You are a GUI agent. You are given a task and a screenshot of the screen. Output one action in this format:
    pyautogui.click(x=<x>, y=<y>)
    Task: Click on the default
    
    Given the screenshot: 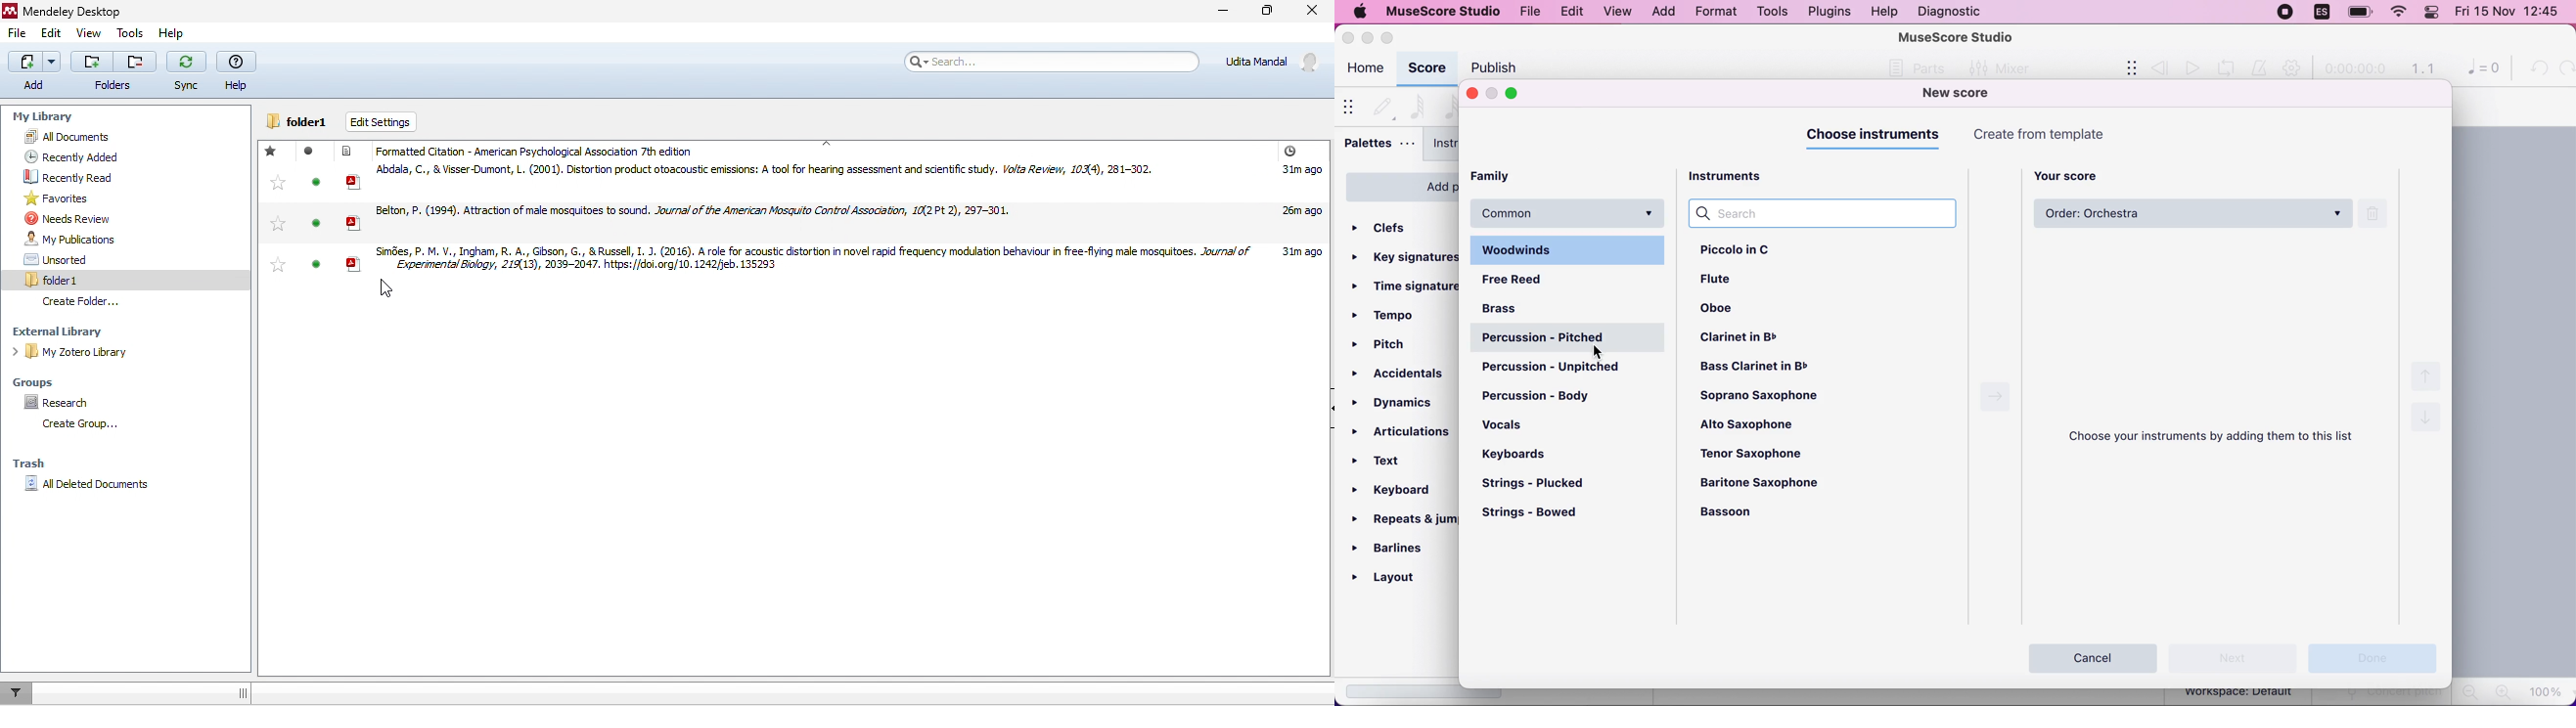 What is the action you would take?
    pyautogui.click(x=1383, y=104)
    